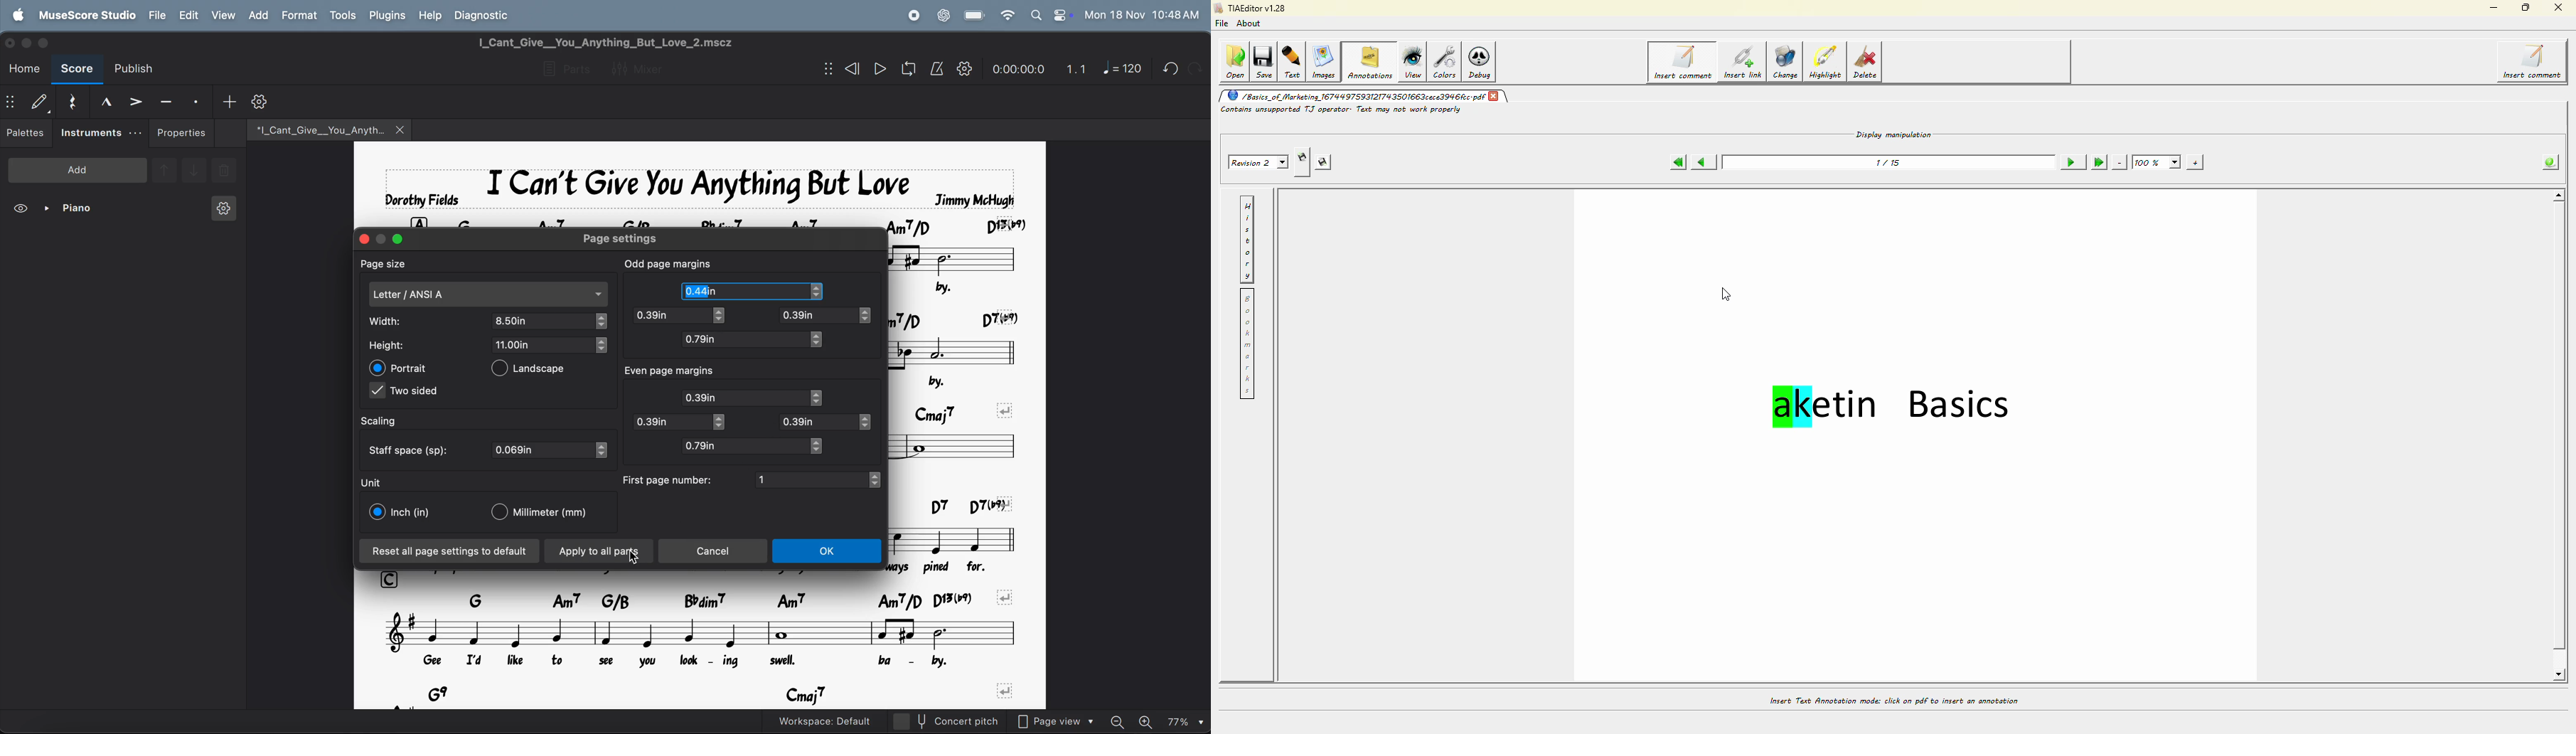 The width and height of the screenshot is (2576, 756). I want to click on toggle, so click(823, 292).